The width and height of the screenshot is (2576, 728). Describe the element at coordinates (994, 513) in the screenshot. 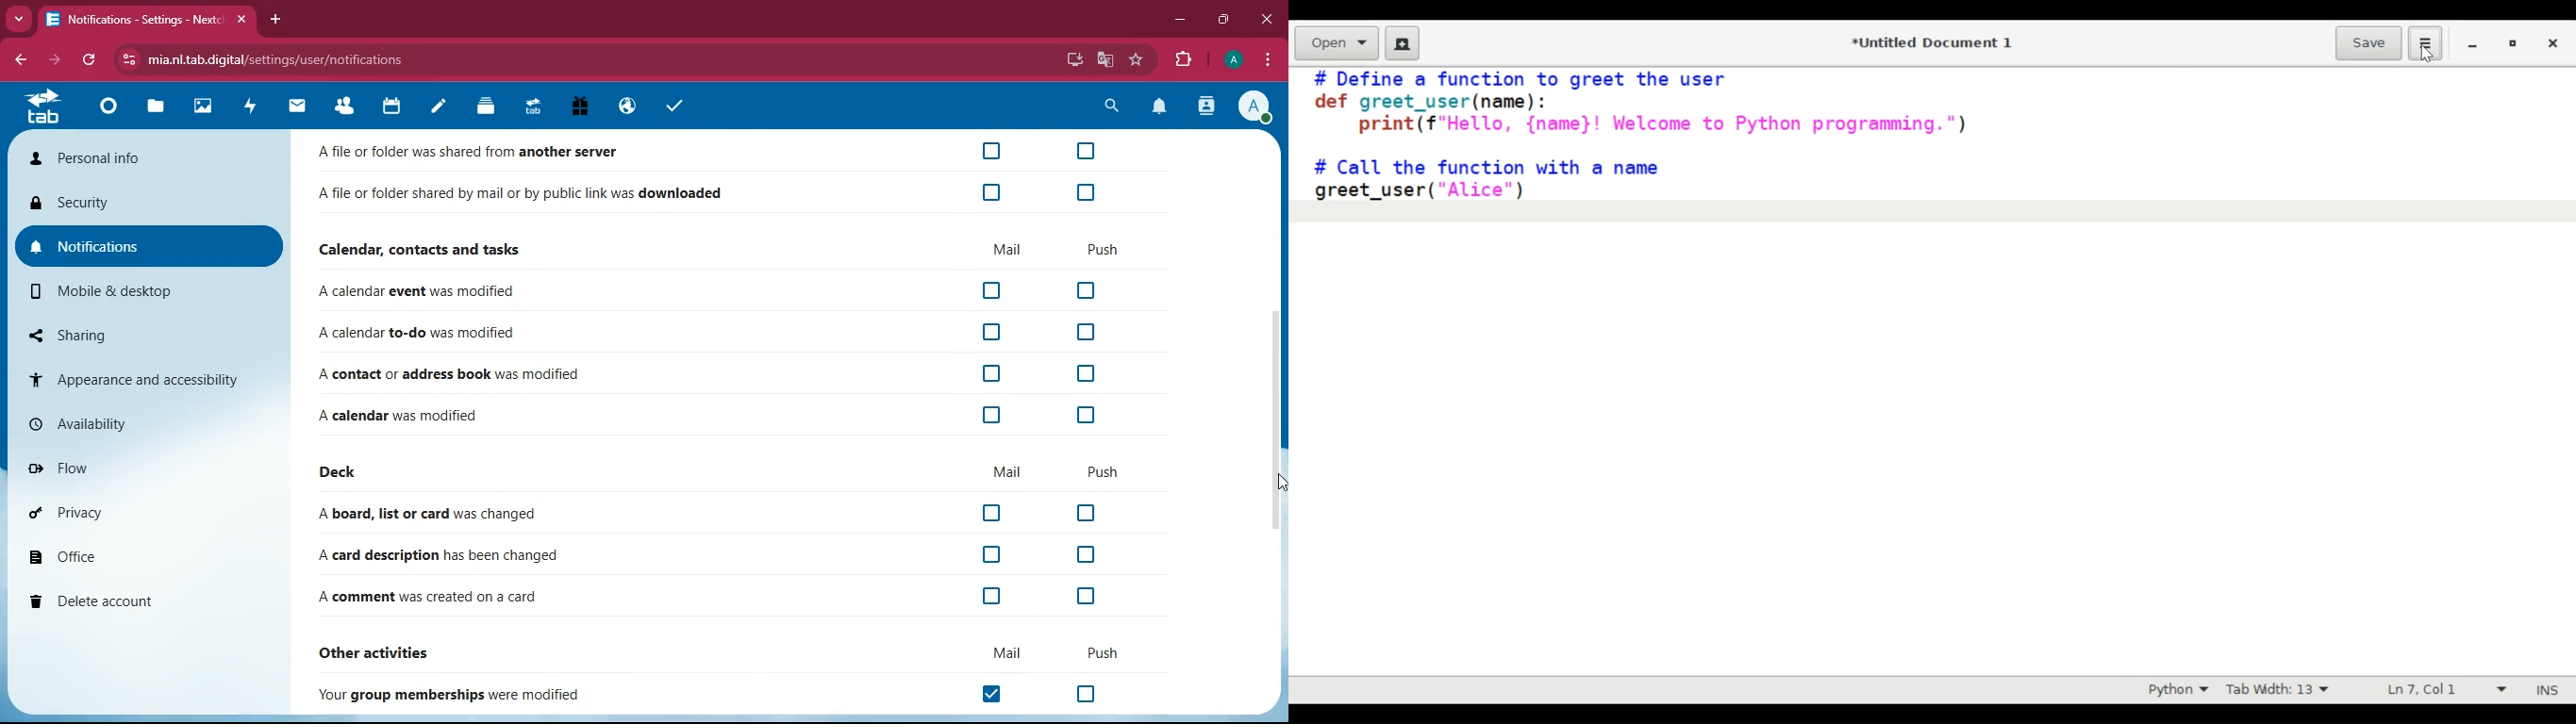

I see `off` at that location.